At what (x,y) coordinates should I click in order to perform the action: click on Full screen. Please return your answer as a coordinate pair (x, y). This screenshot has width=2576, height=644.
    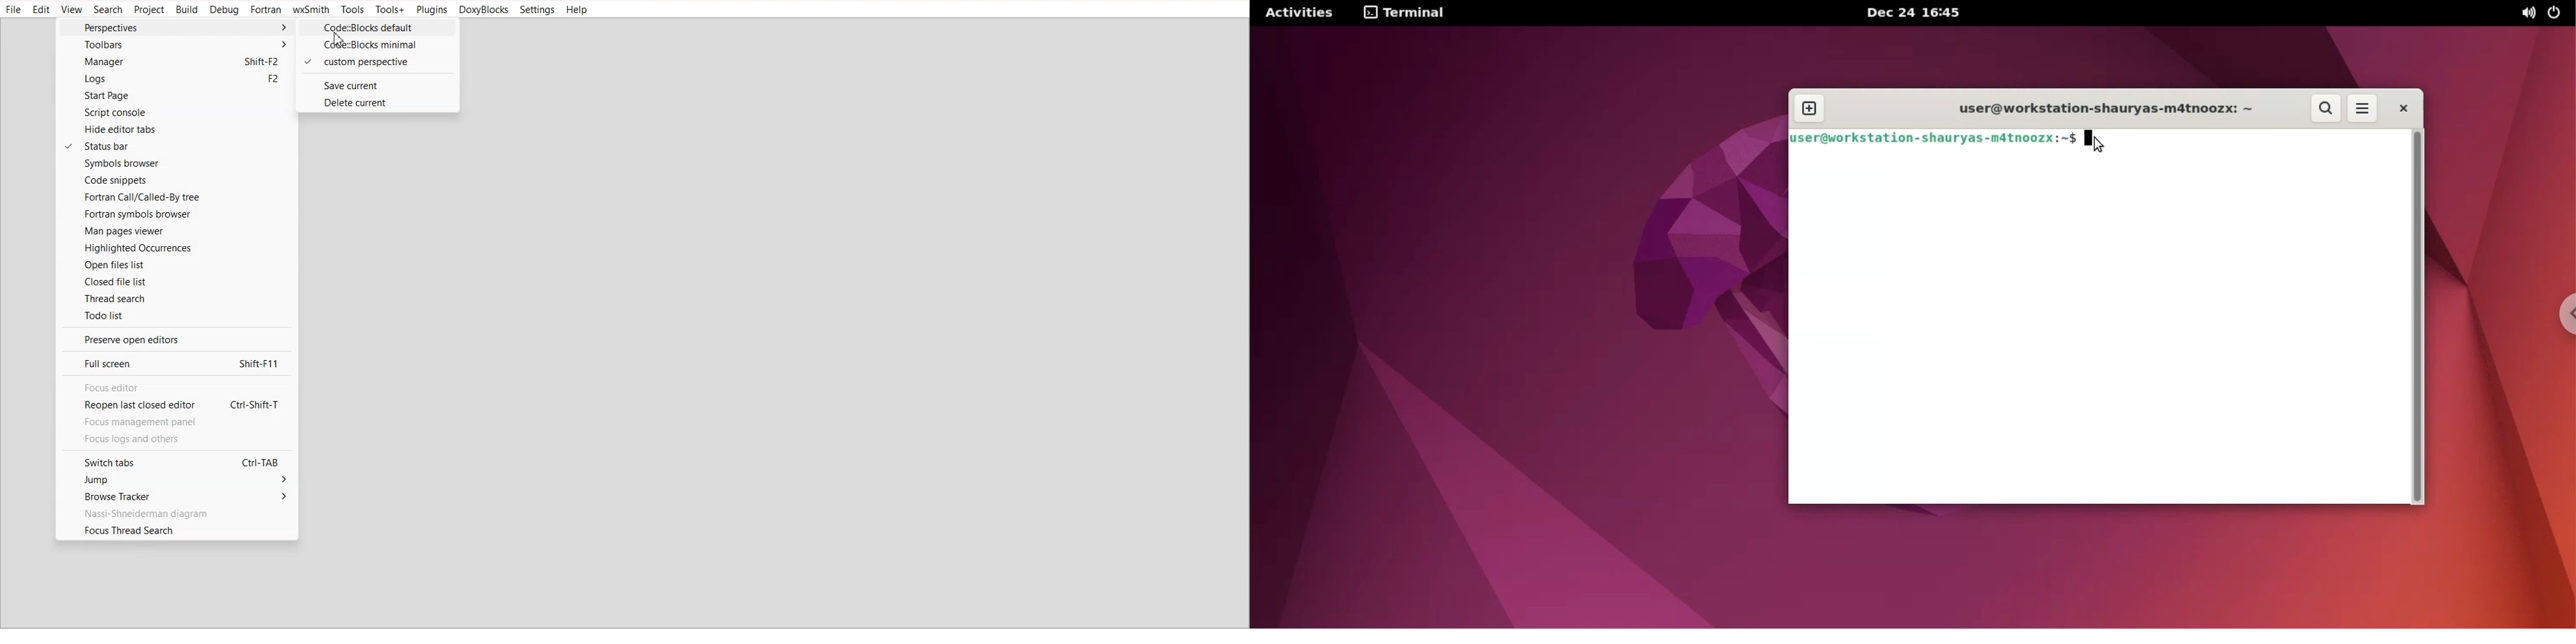
    Looking at the image, I should click on (173, 363).